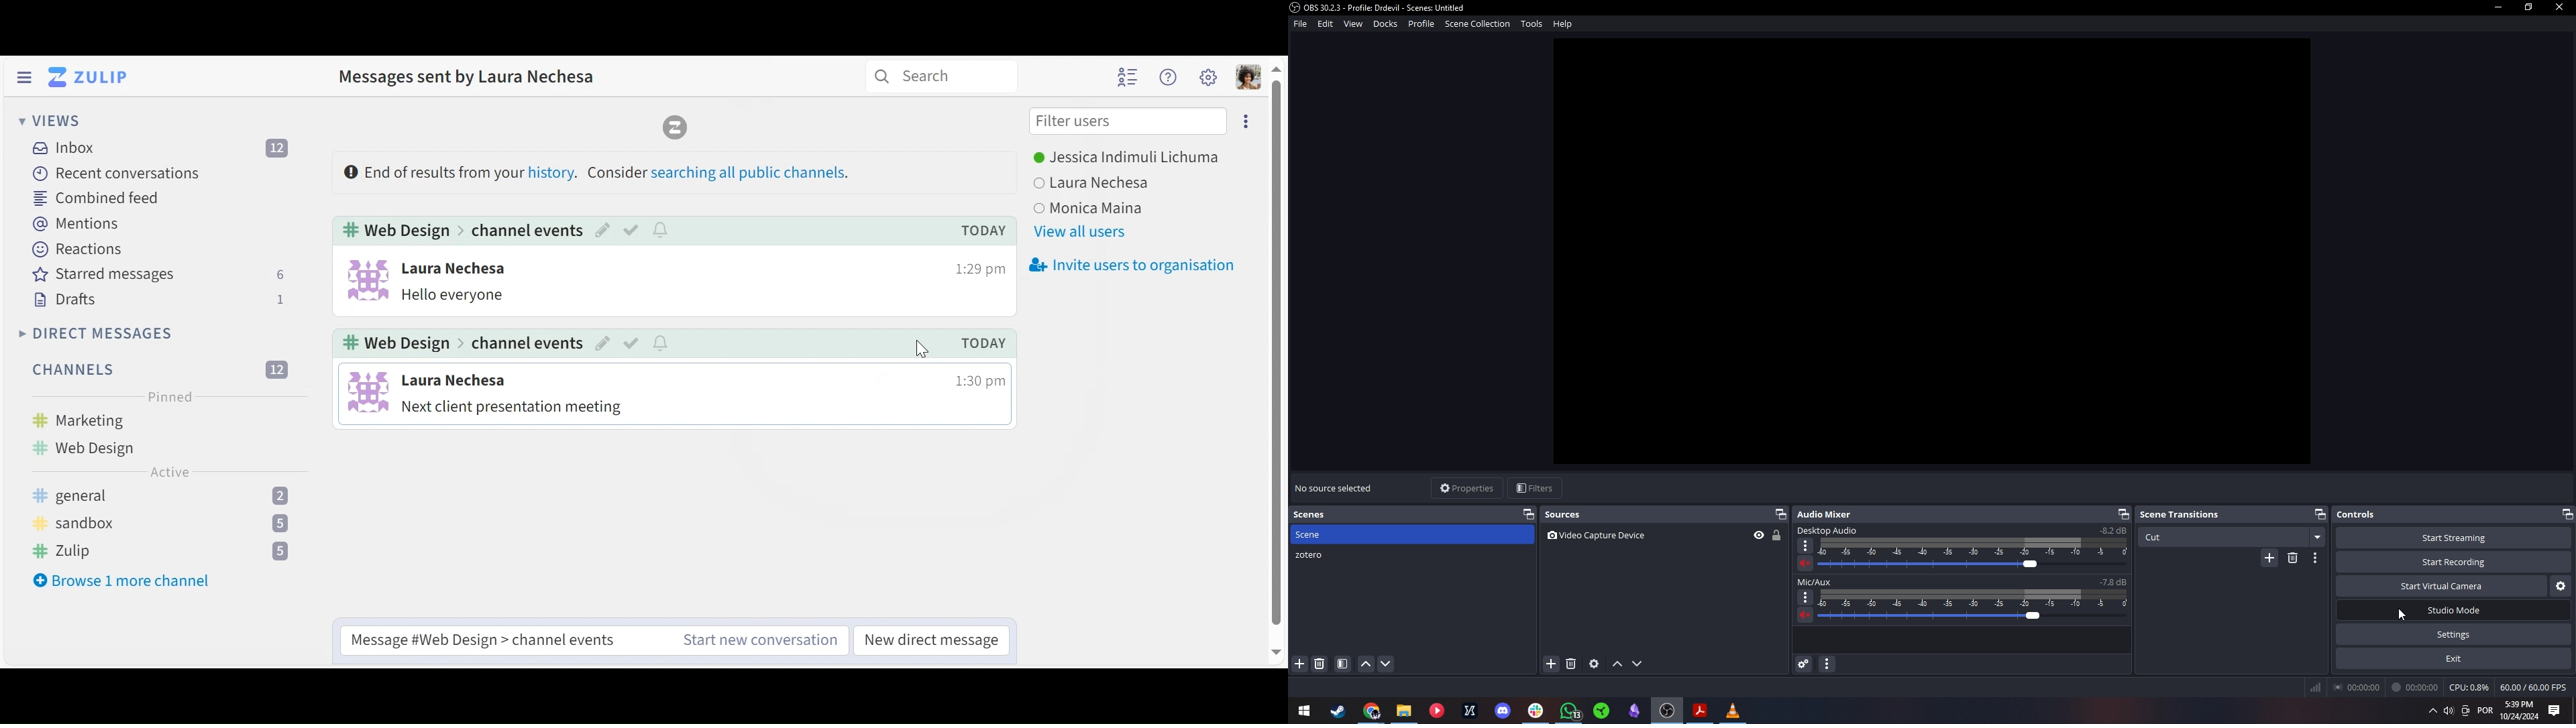  What do you see at coordinates (603, 347) in the screenshot?
I see `edit` at bounding box center [603, 347].